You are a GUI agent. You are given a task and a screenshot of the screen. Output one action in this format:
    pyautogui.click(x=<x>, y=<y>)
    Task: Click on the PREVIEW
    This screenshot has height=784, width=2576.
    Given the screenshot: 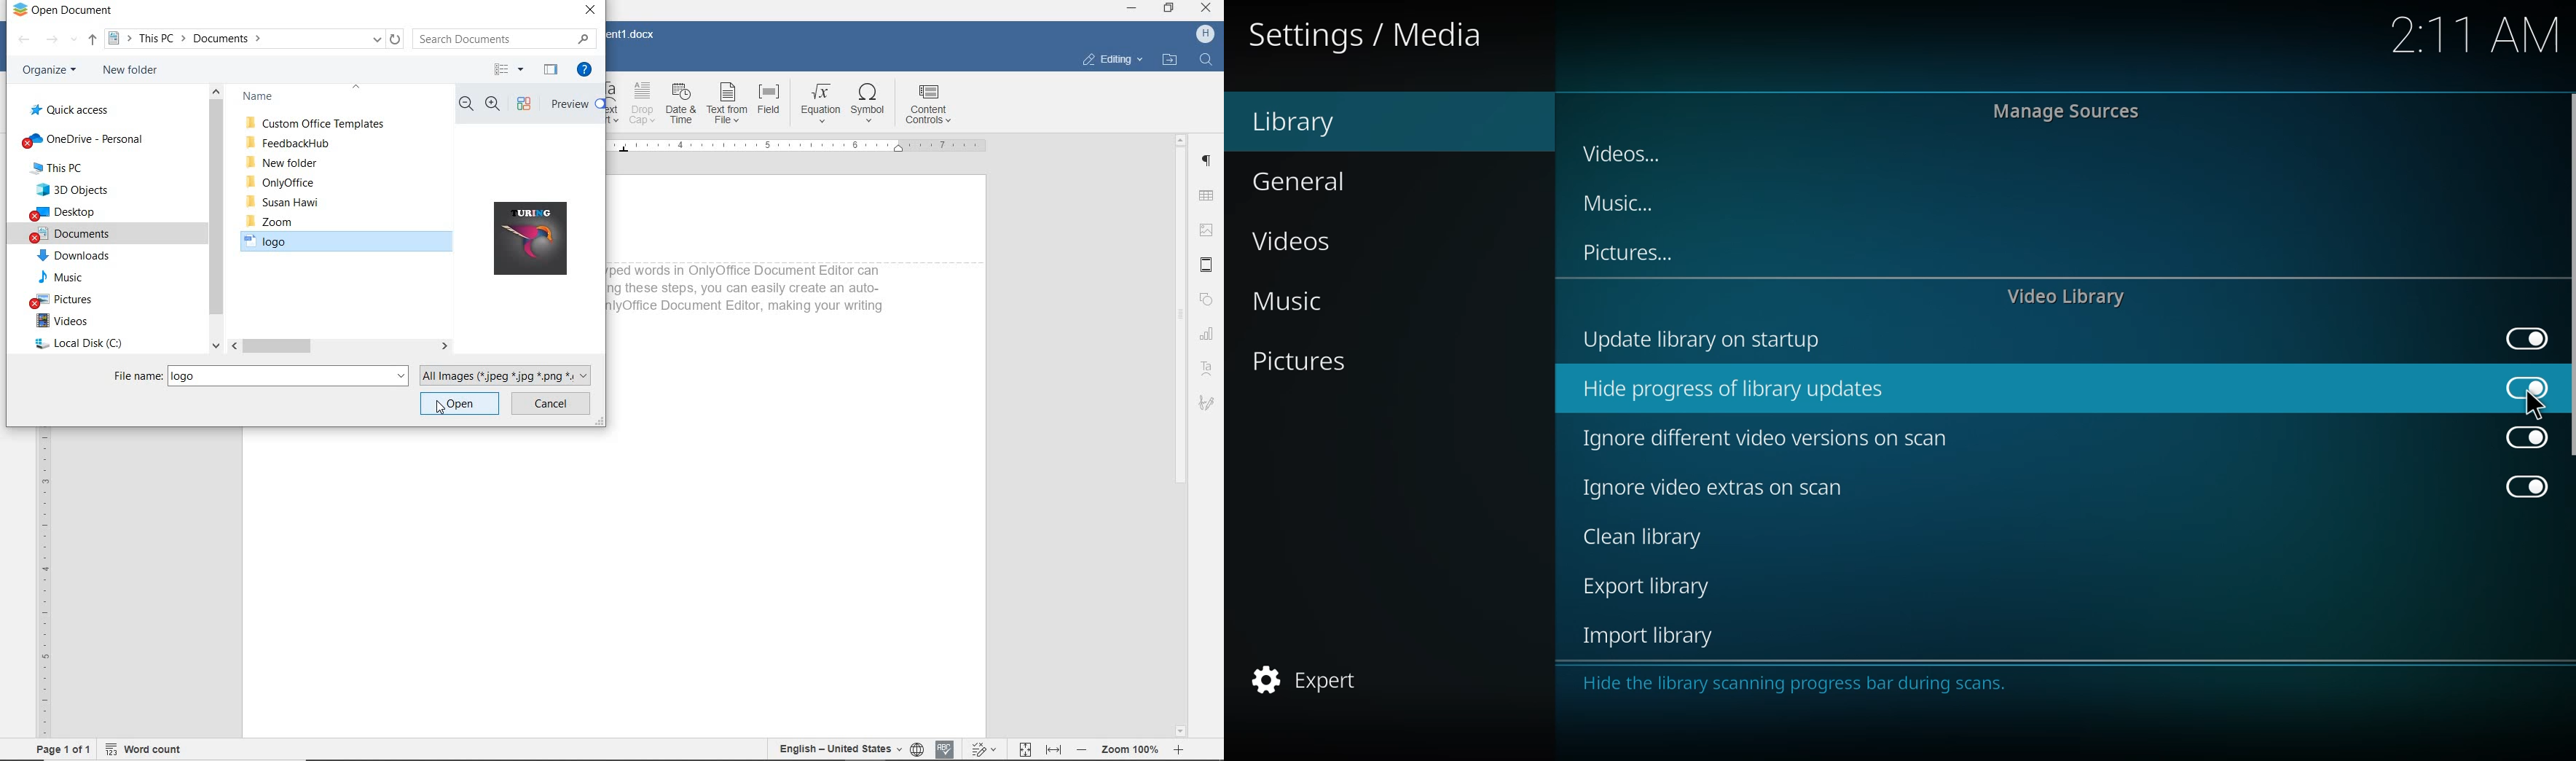 What is the action you would take?
    pyautogui.click(x=576, y=104)
    